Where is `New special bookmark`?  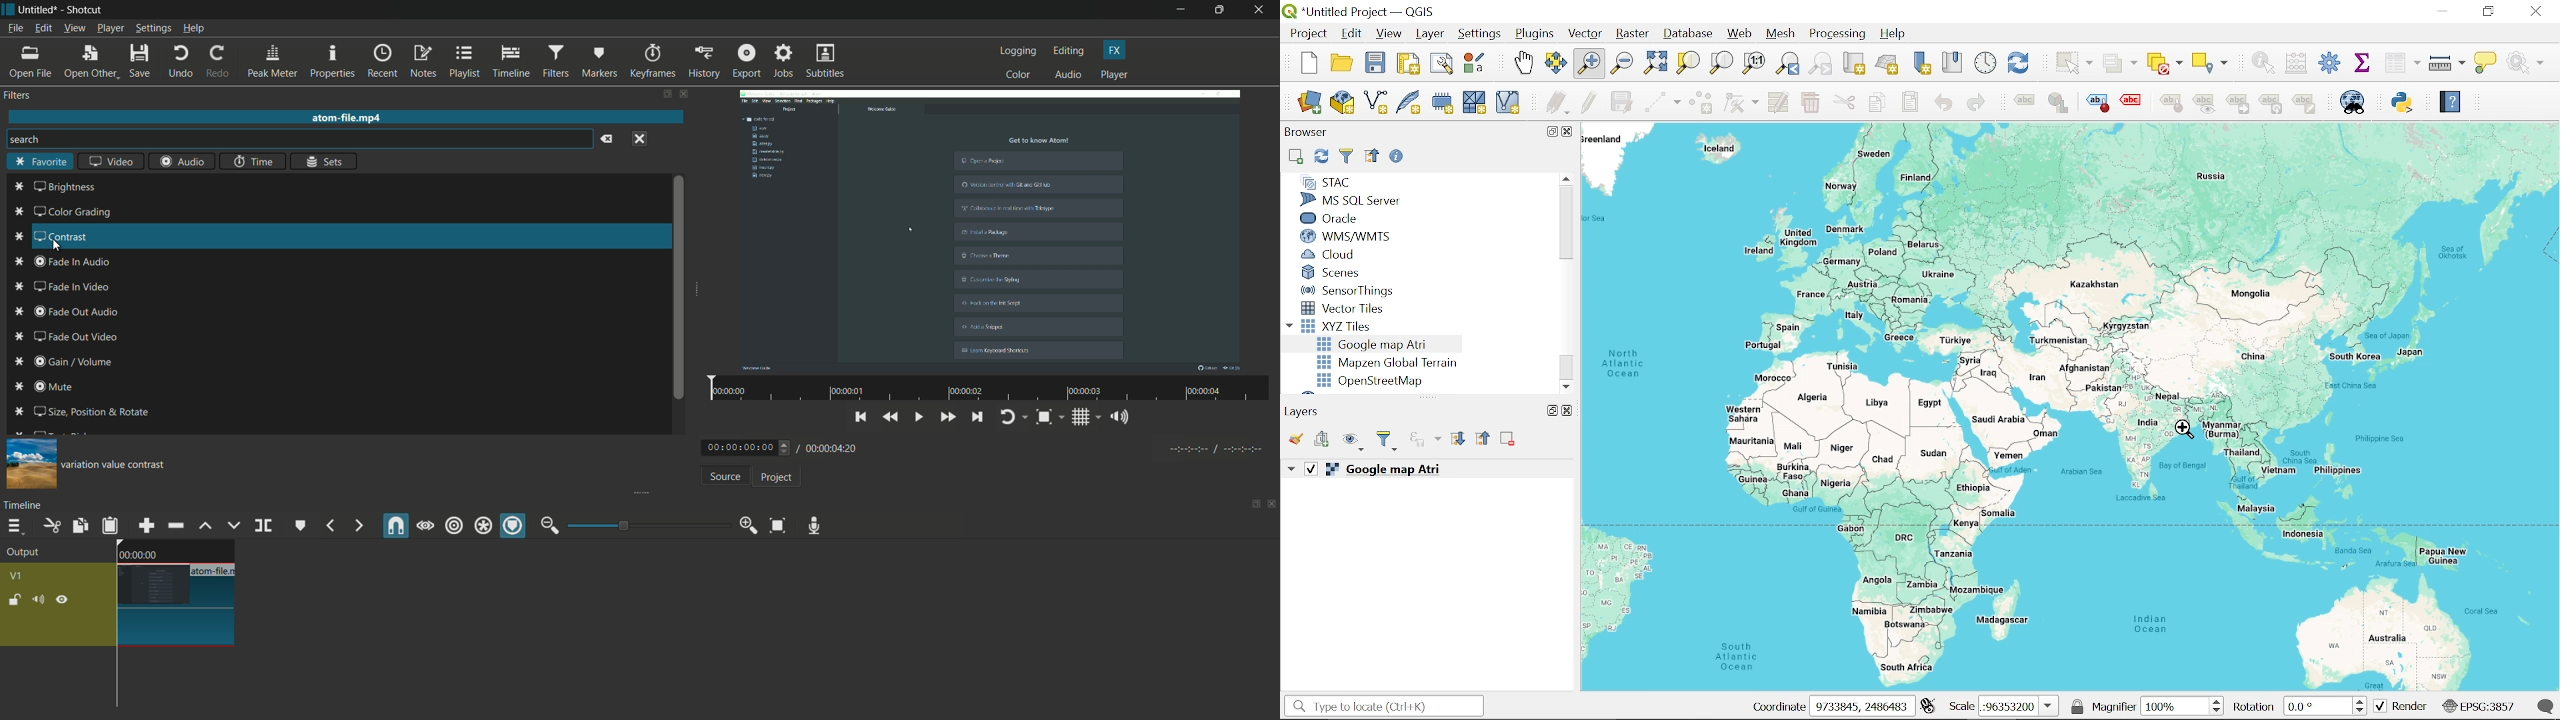
New special bookmark is located at coordinates (1922, 64).